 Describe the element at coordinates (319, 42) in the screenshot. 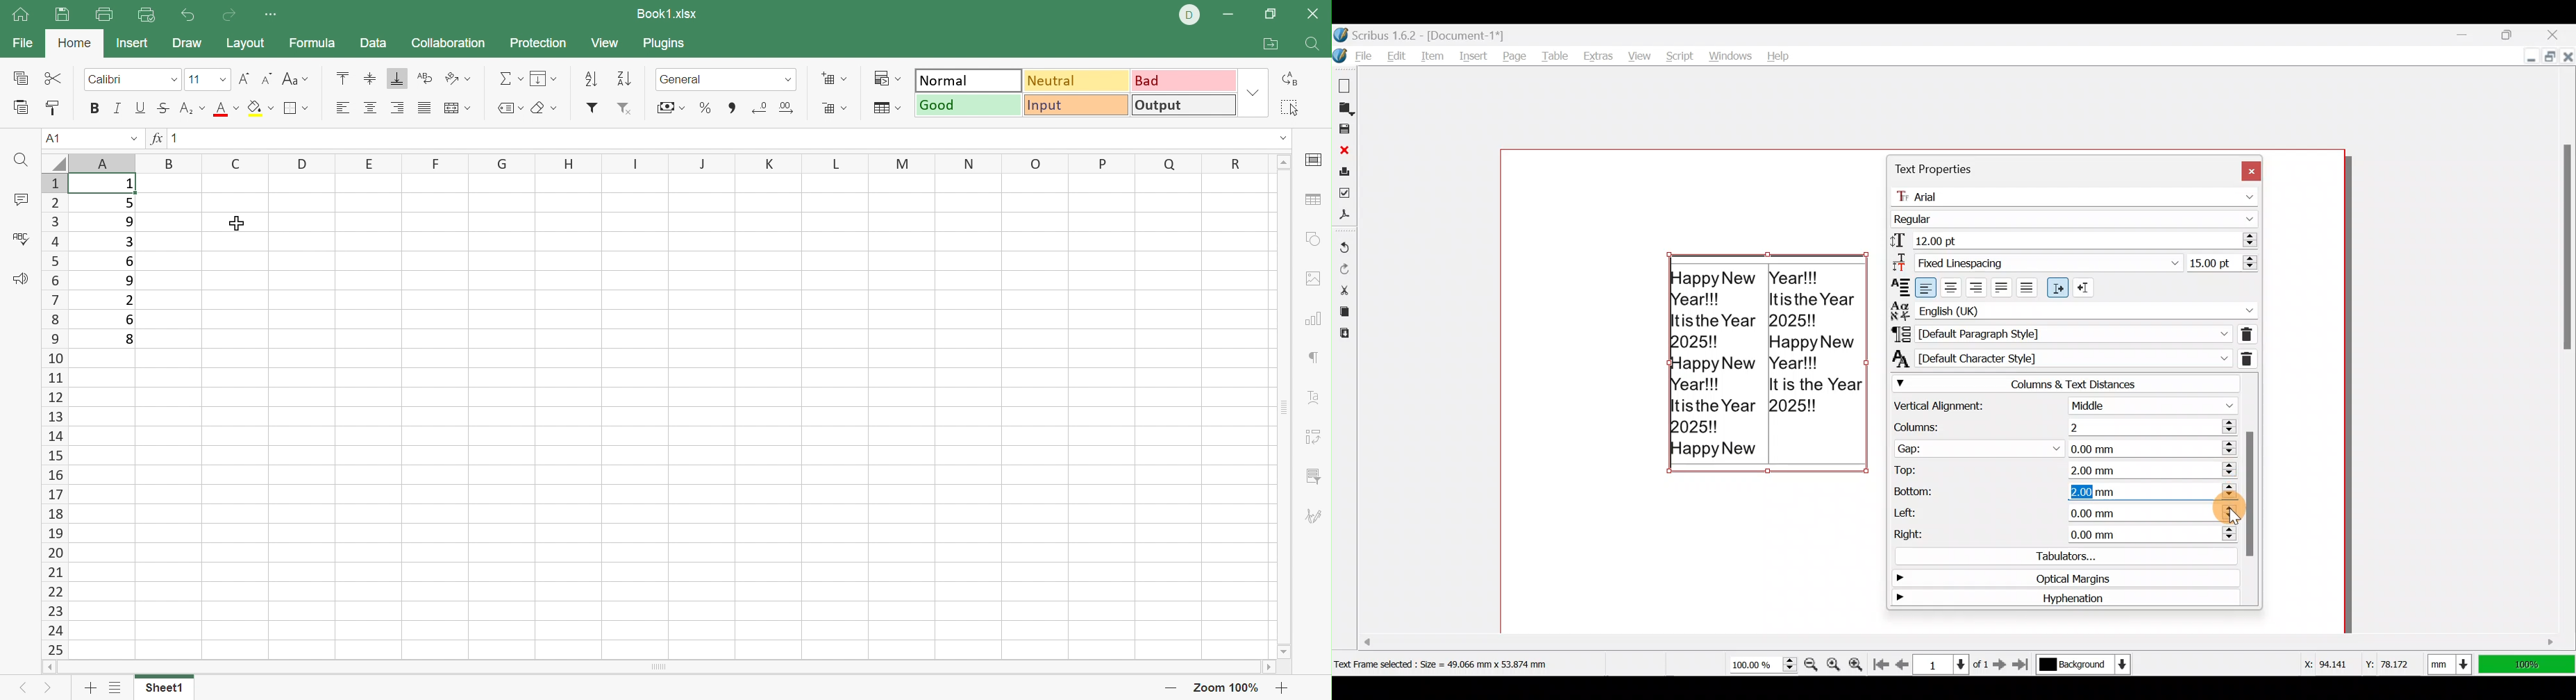

I see `Formula` at that location.